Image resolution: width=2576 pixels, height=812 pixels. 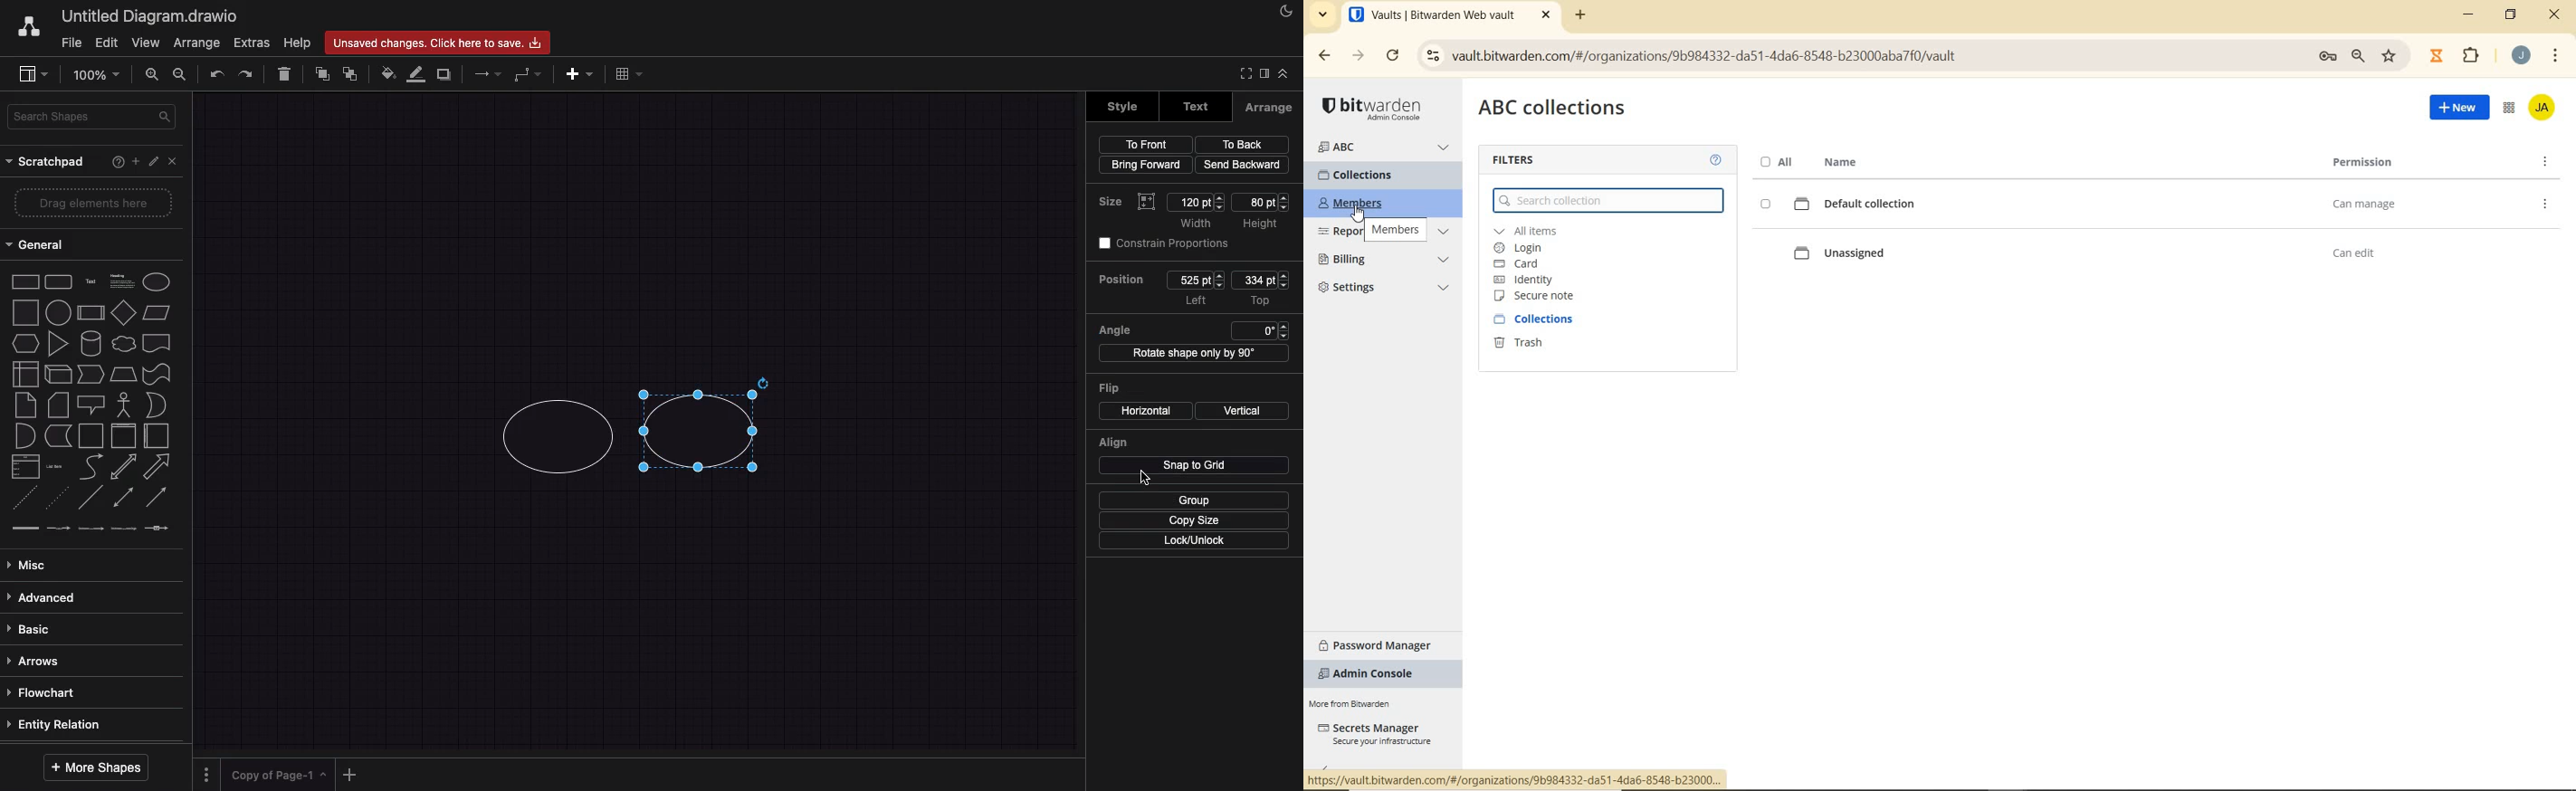 I want to click on ADD TAB, so click(x=1578, y=17).